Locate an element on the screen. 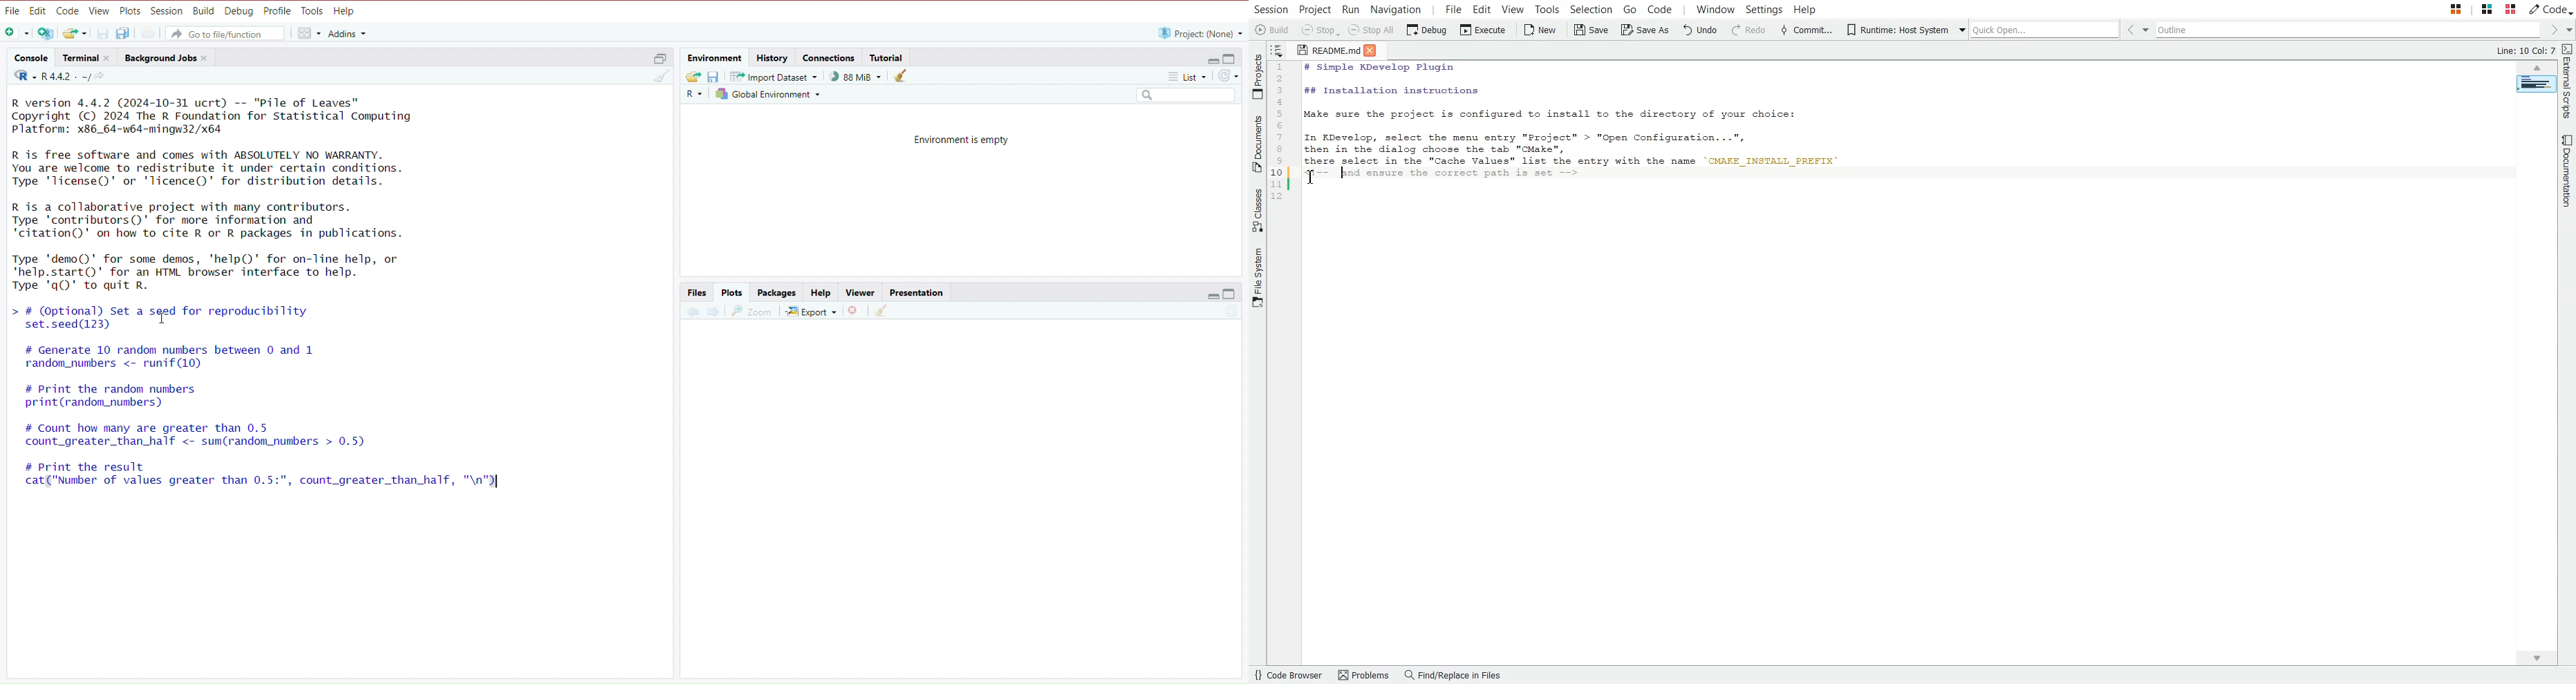 This screenshot has height=700, width=2576. Build is located at coordinates (204, 10).